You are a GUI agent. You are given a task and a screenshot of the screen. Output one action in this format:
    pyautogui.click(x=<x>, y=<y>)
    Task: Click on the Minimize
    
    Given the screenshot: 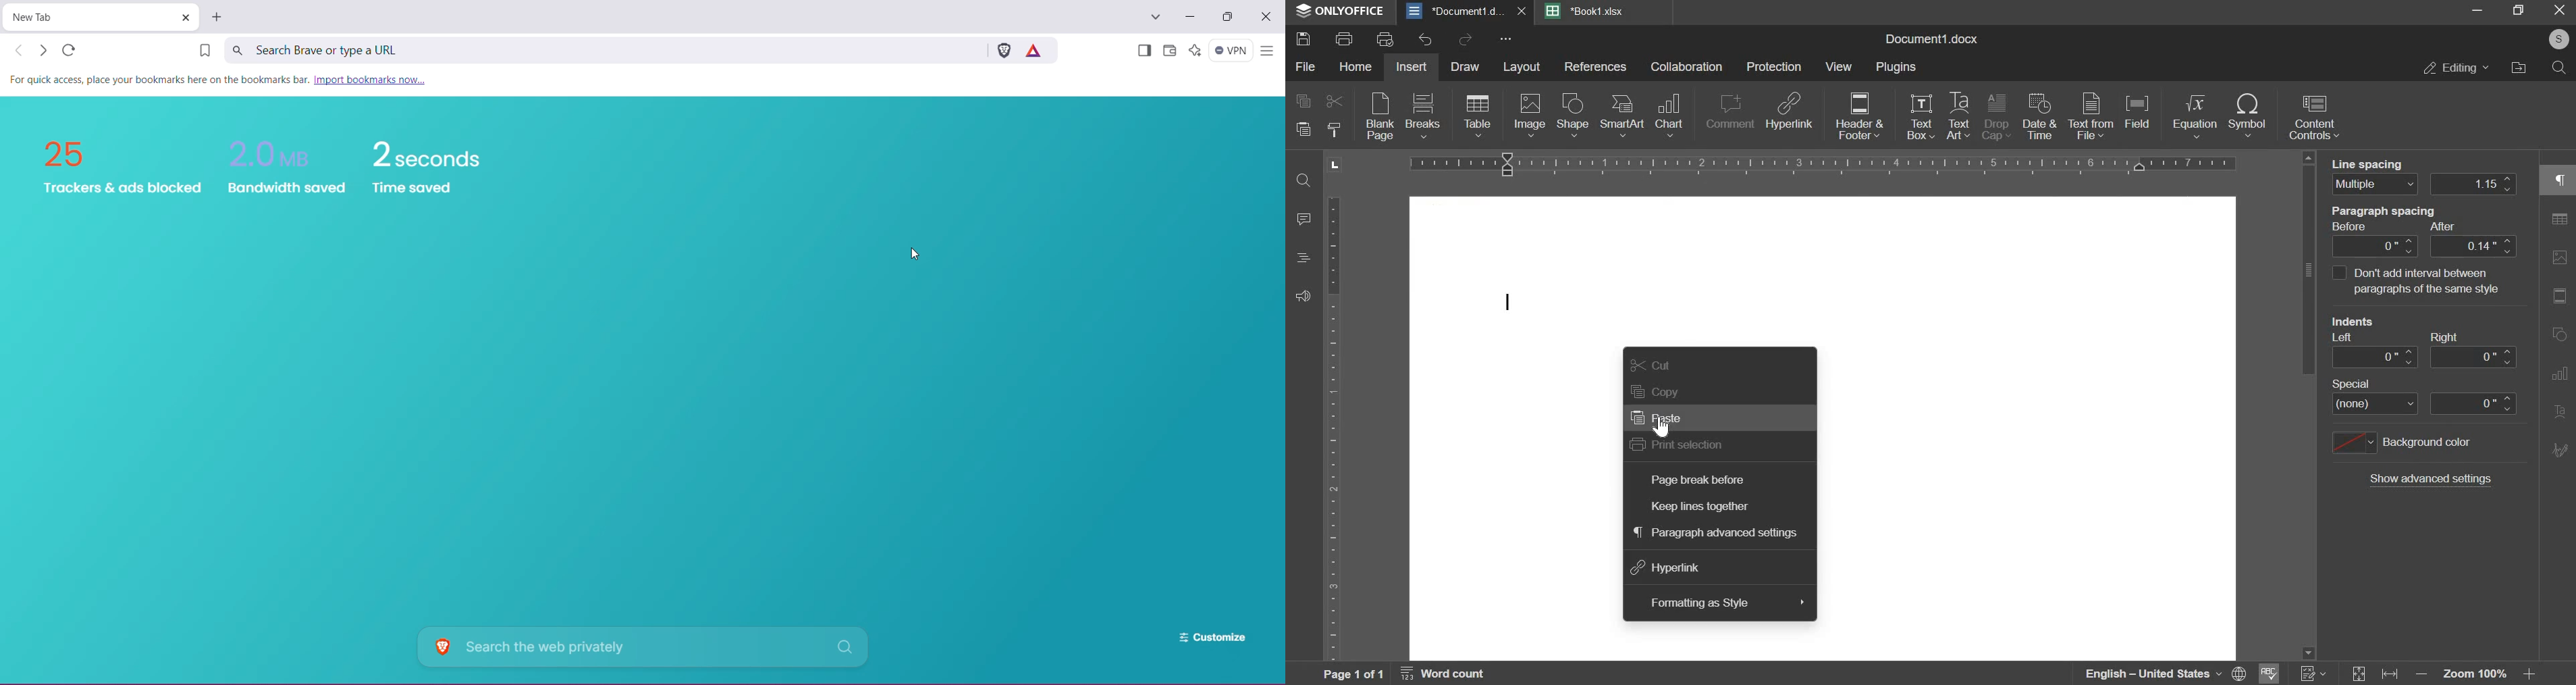 What is the action you would take?
    pyautogui.click(x=1190, y=17)
    